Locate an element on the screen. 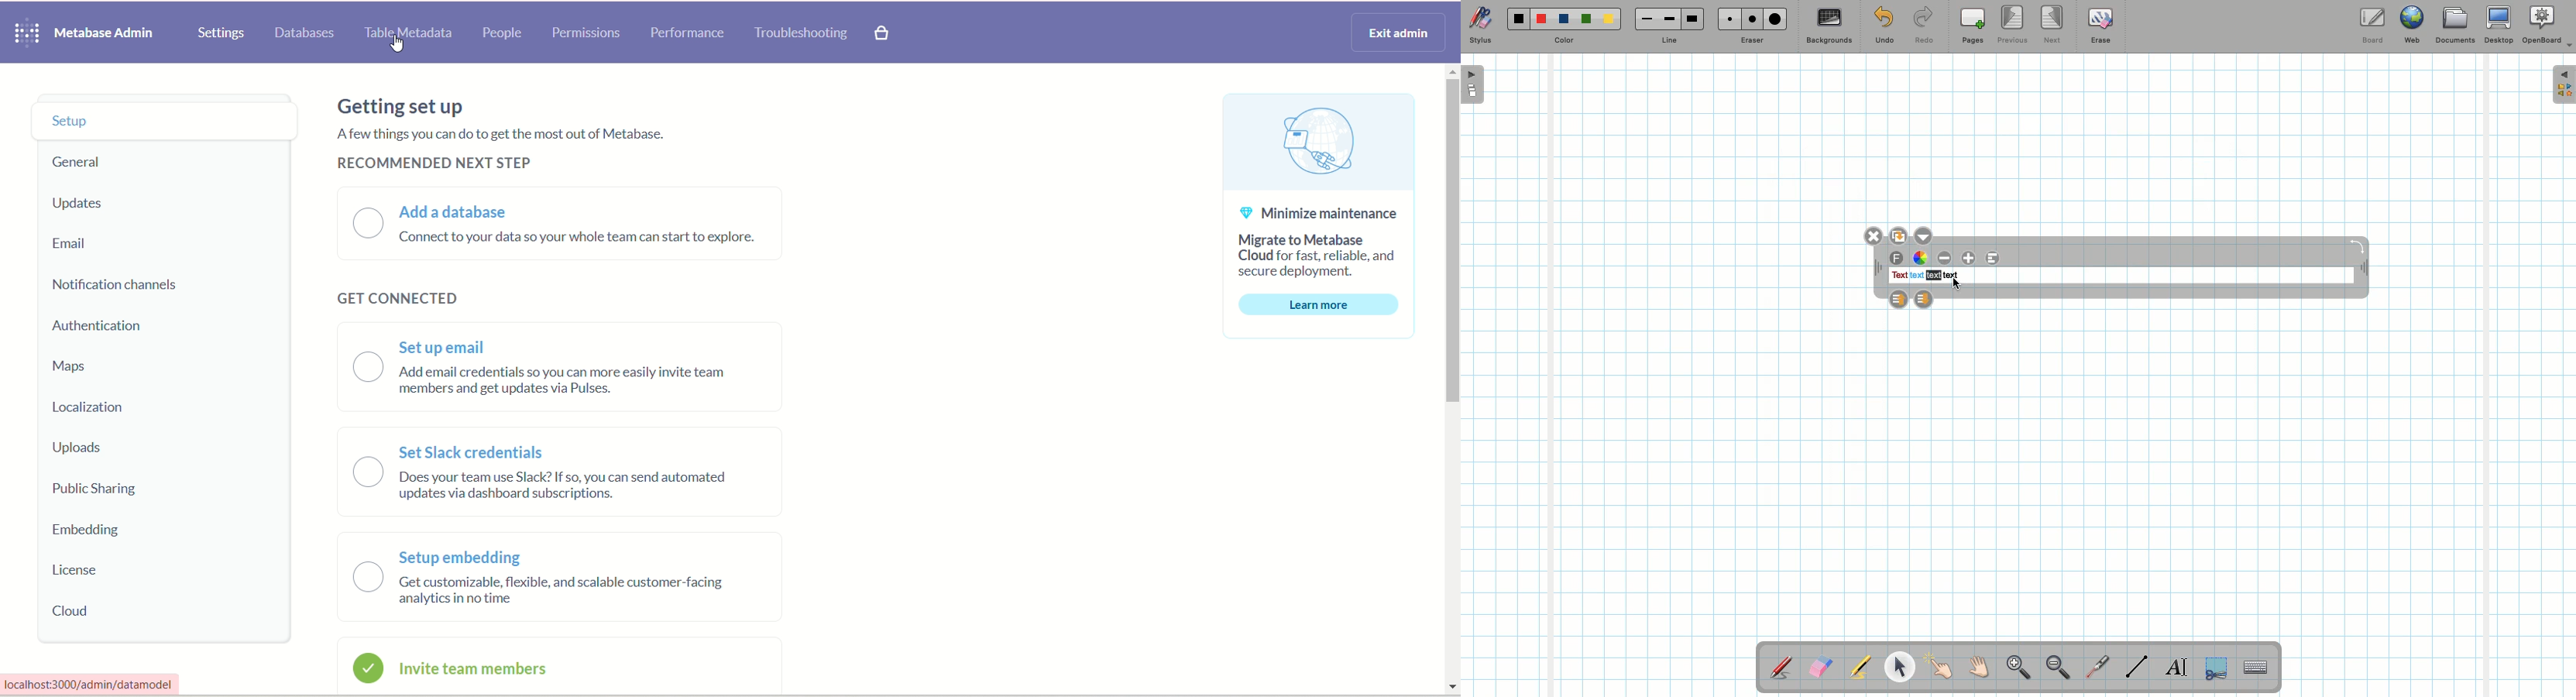 The height and width of the screenshot is (700, 2576). Desktop is located at coordinates (2501, 25).